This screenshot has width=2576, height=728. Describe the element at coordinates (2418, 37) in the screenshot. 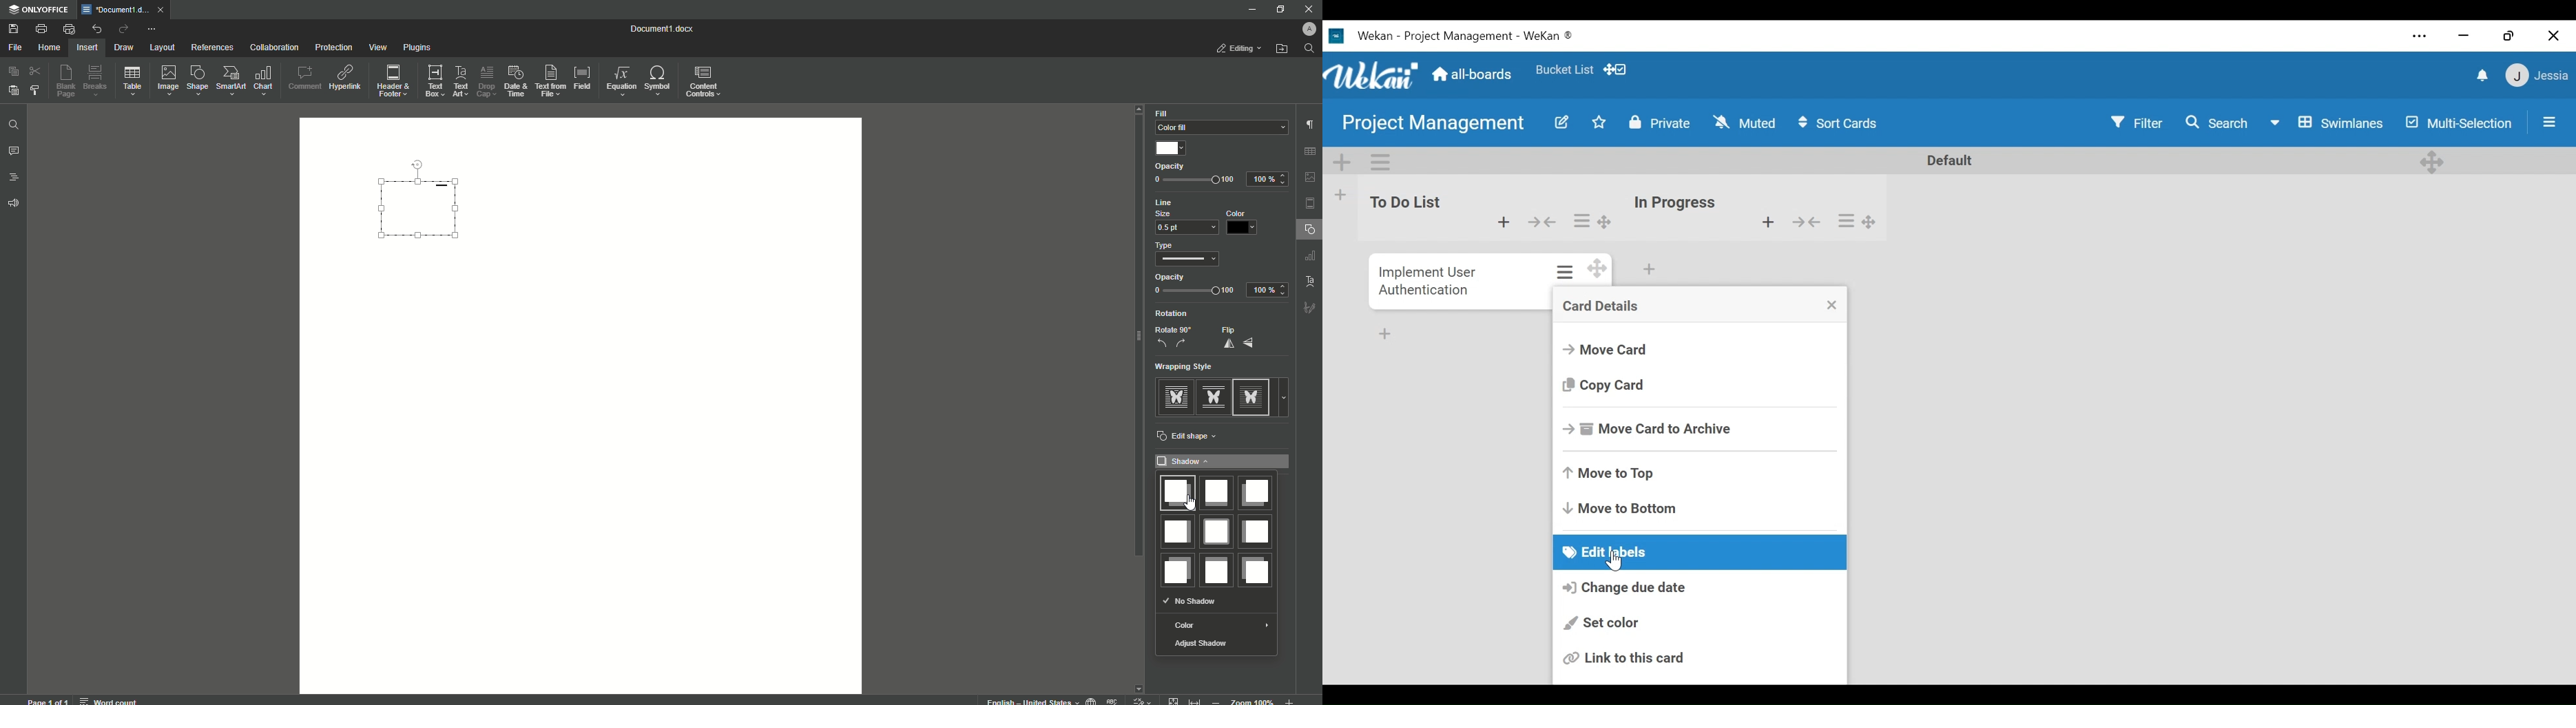

I see `settings and more` at that location.